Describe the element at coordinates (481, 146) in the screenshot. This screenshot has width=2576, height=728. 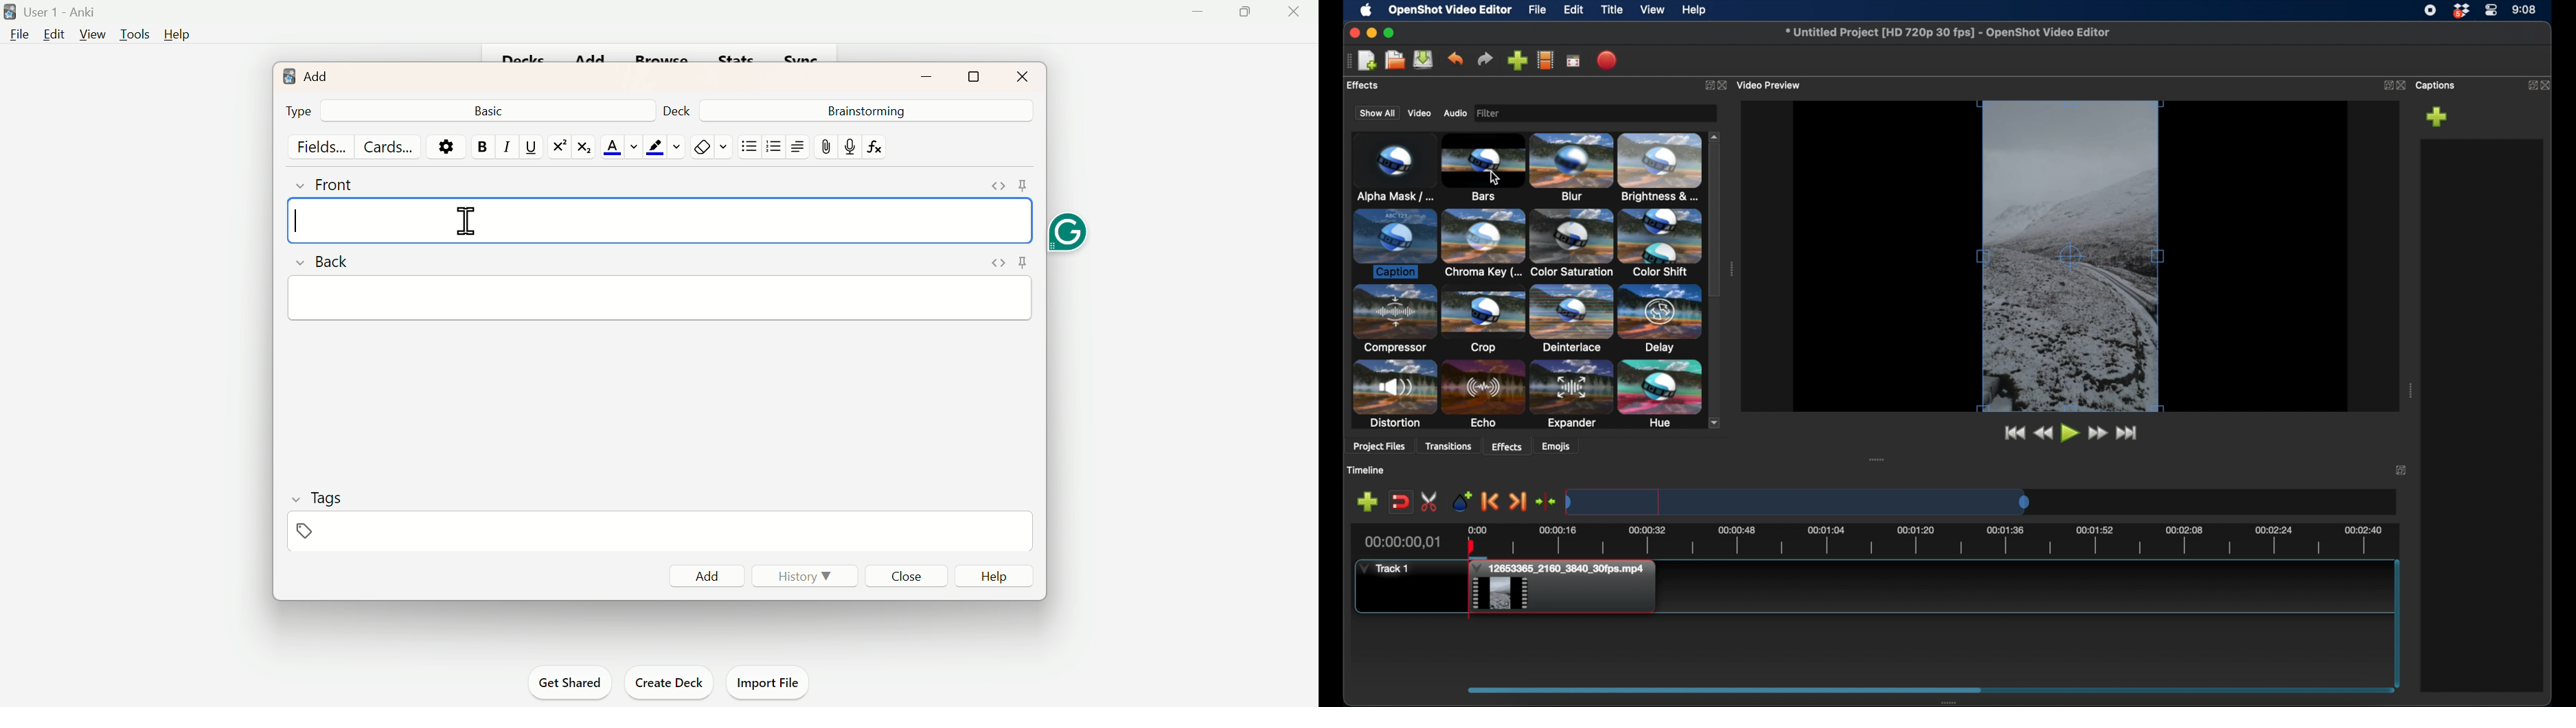
I see `Bold` at that location.